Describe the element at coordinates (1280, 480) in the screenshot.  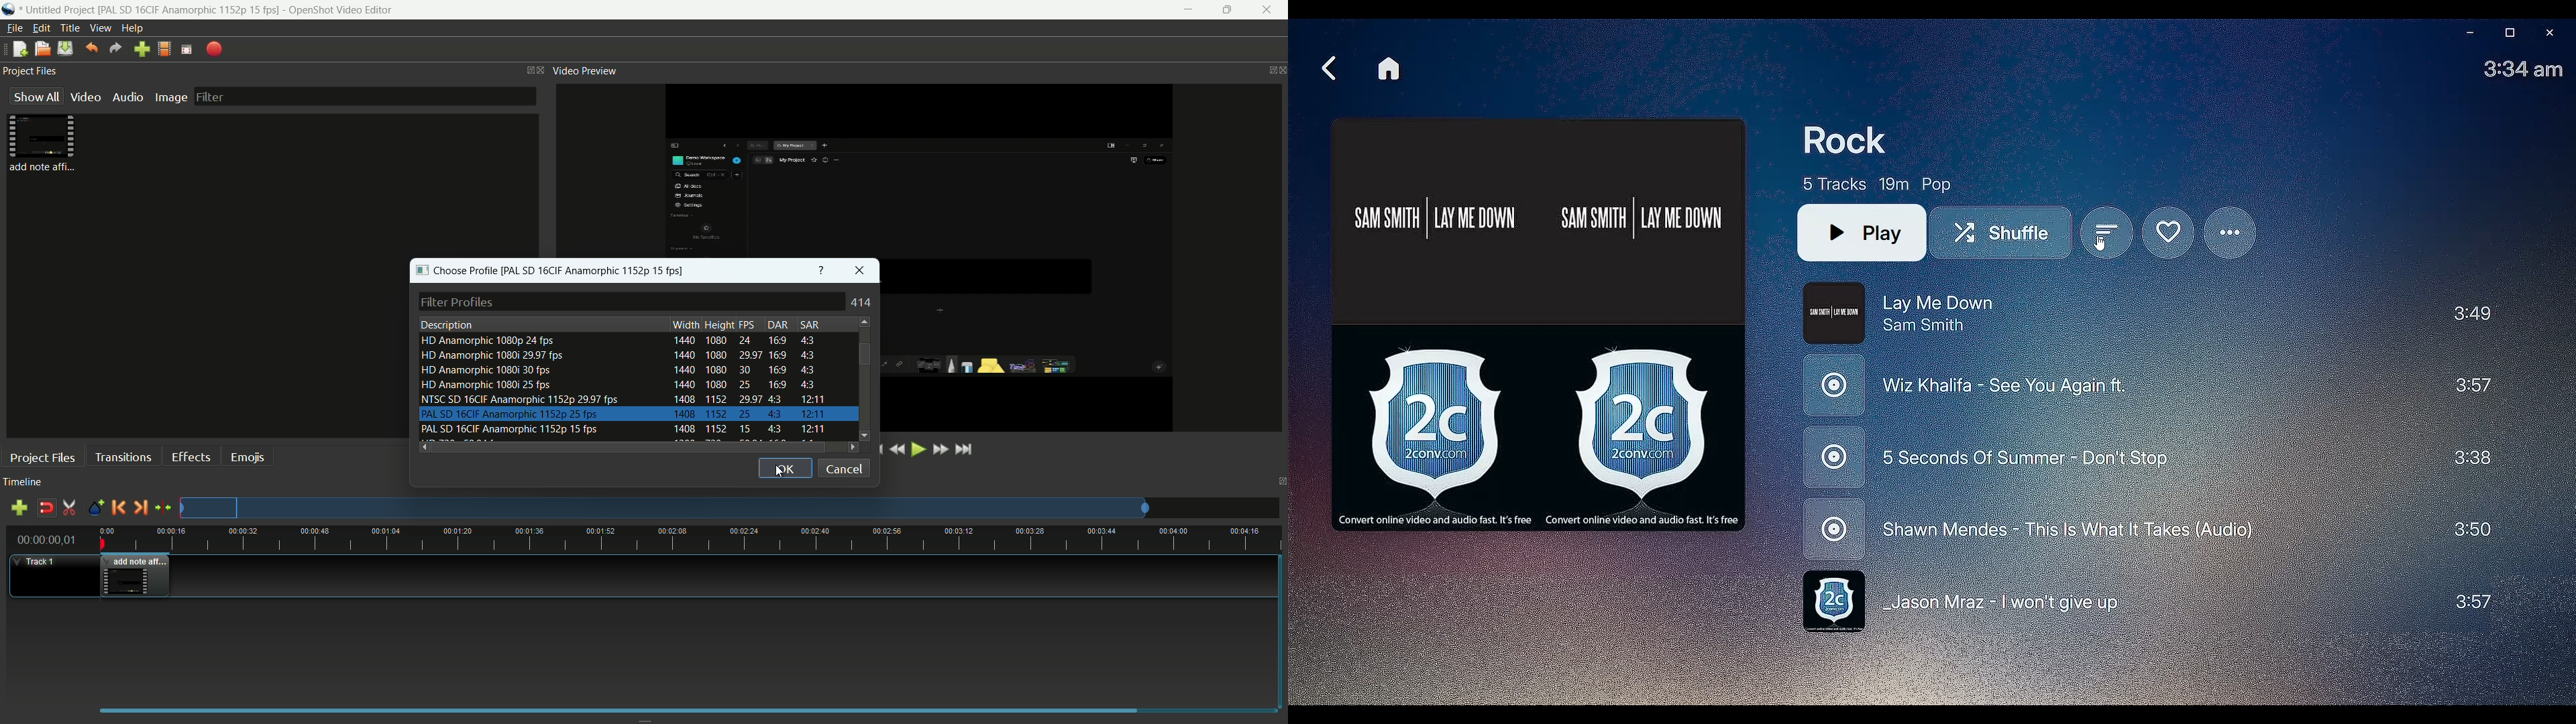
I see `close timeline` at that location.